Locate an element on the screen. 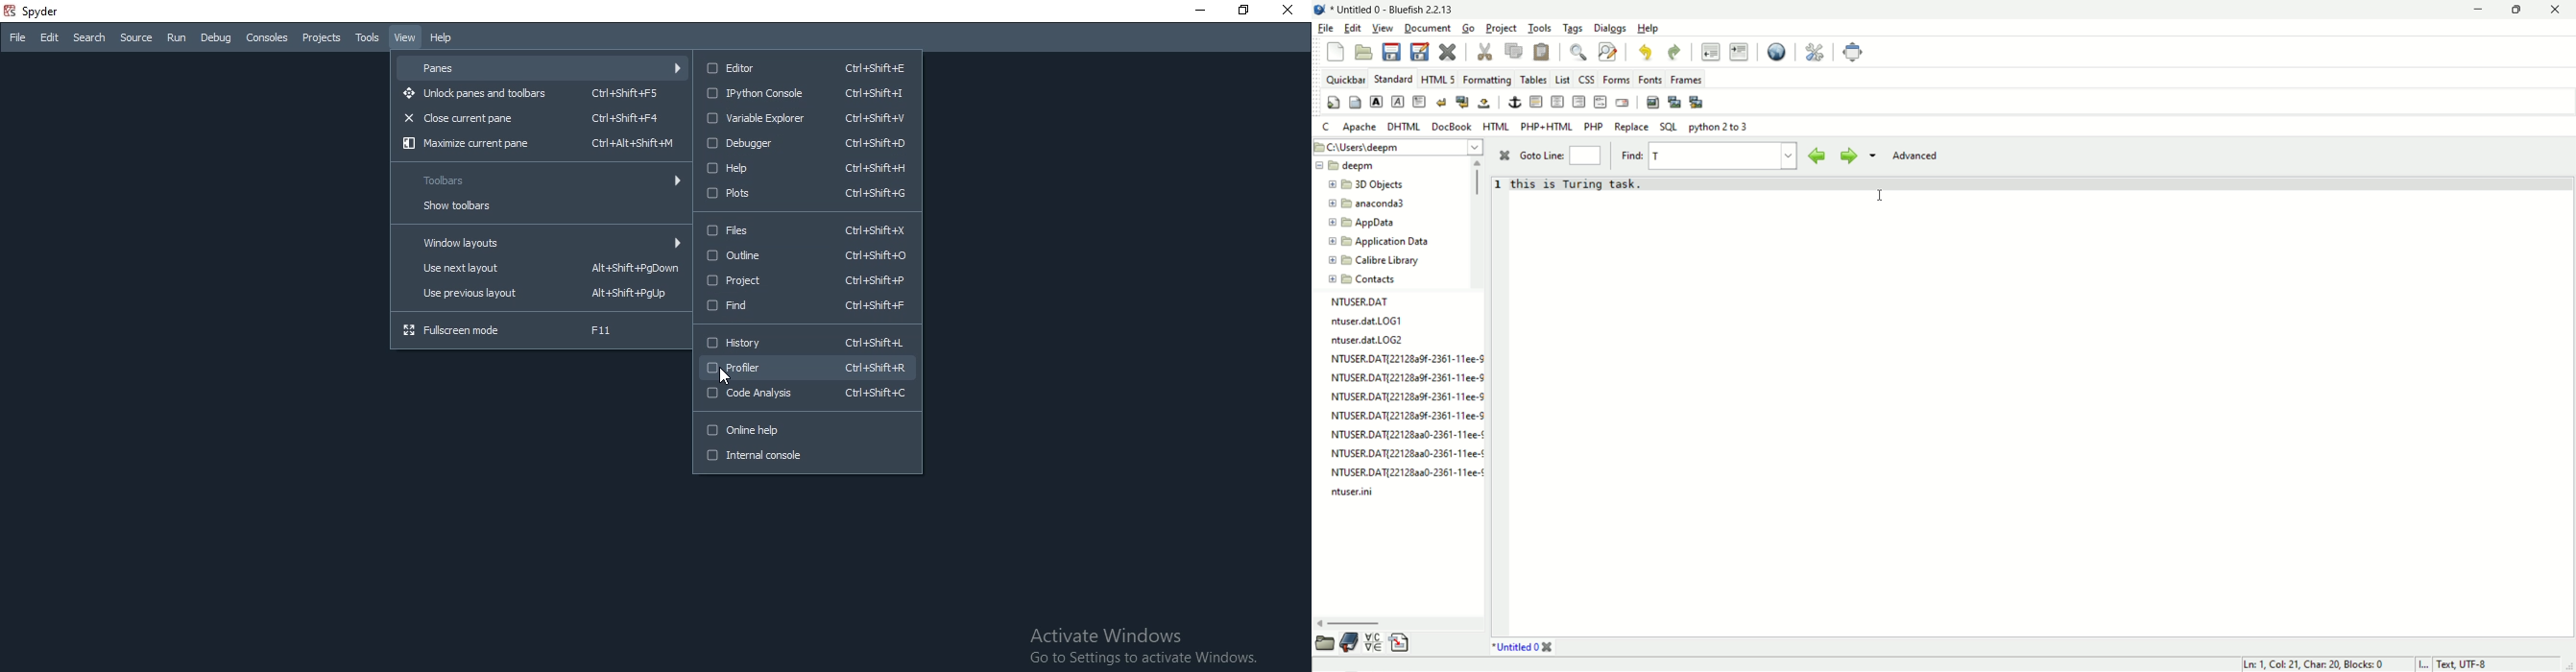 Image resolution: width=2576 pixels, height=672 pixels. Help is located at coordinates (444, 37).